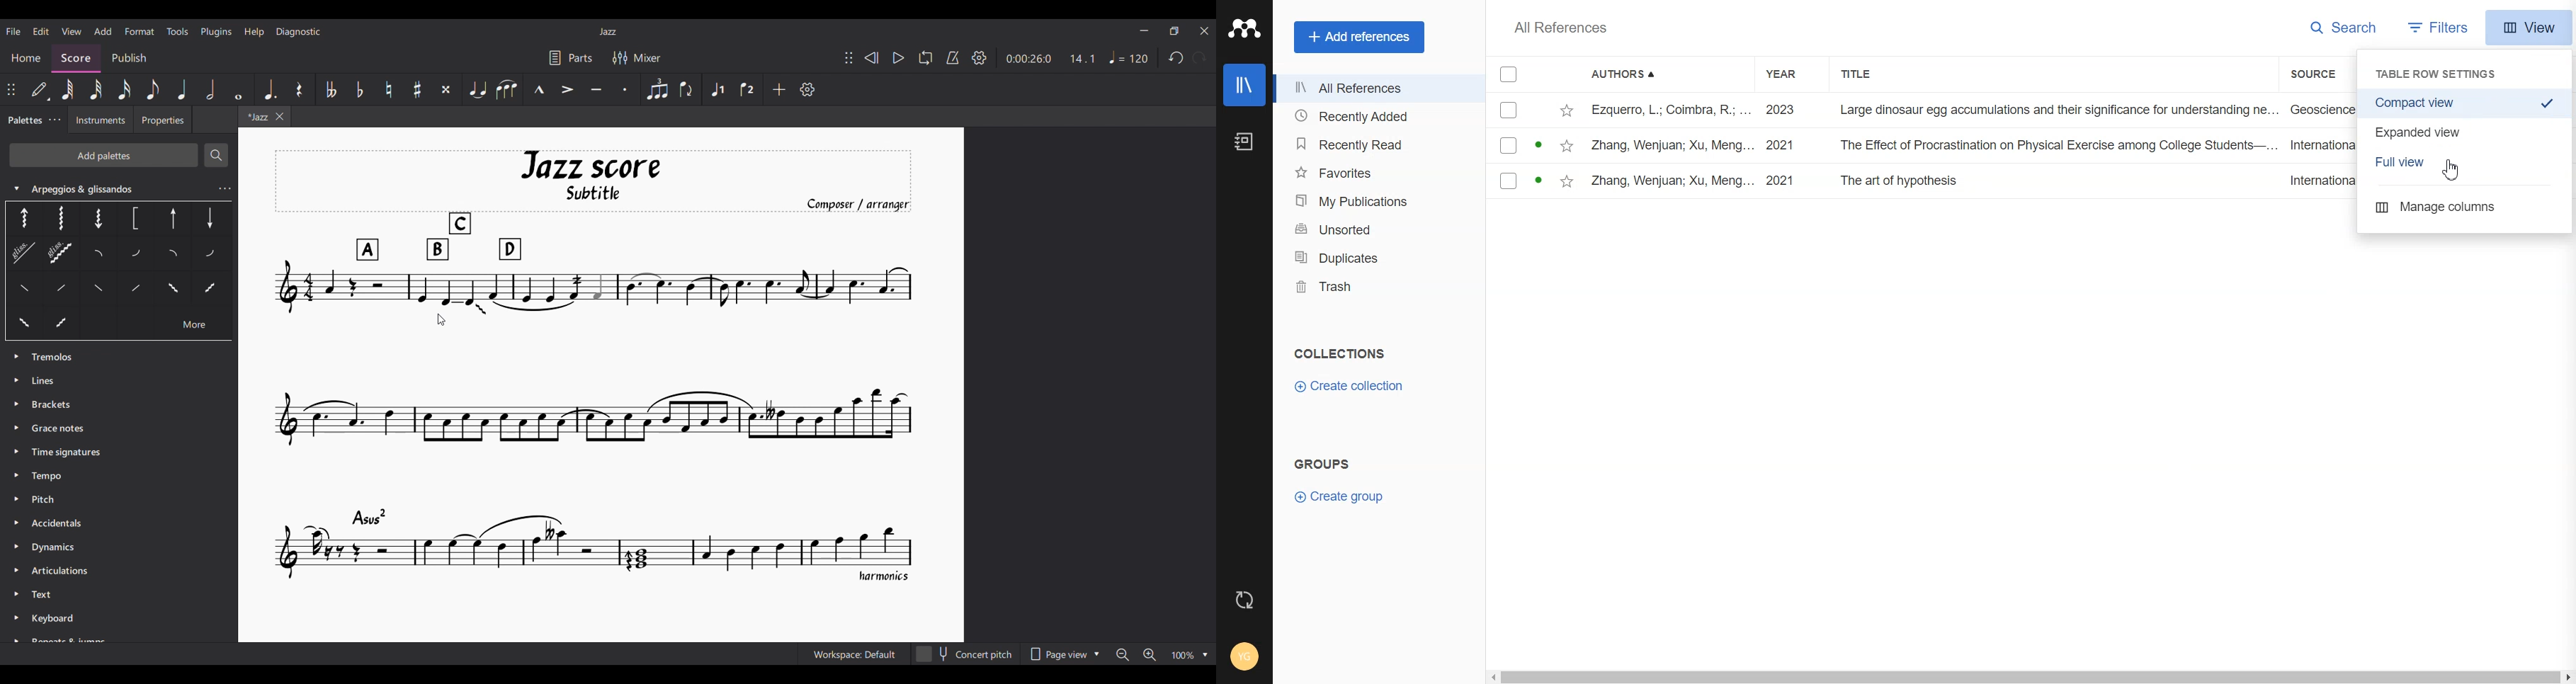  Describe the element at coordinates (1366, 202) in the screenshot. I see `My Publication` at that location.